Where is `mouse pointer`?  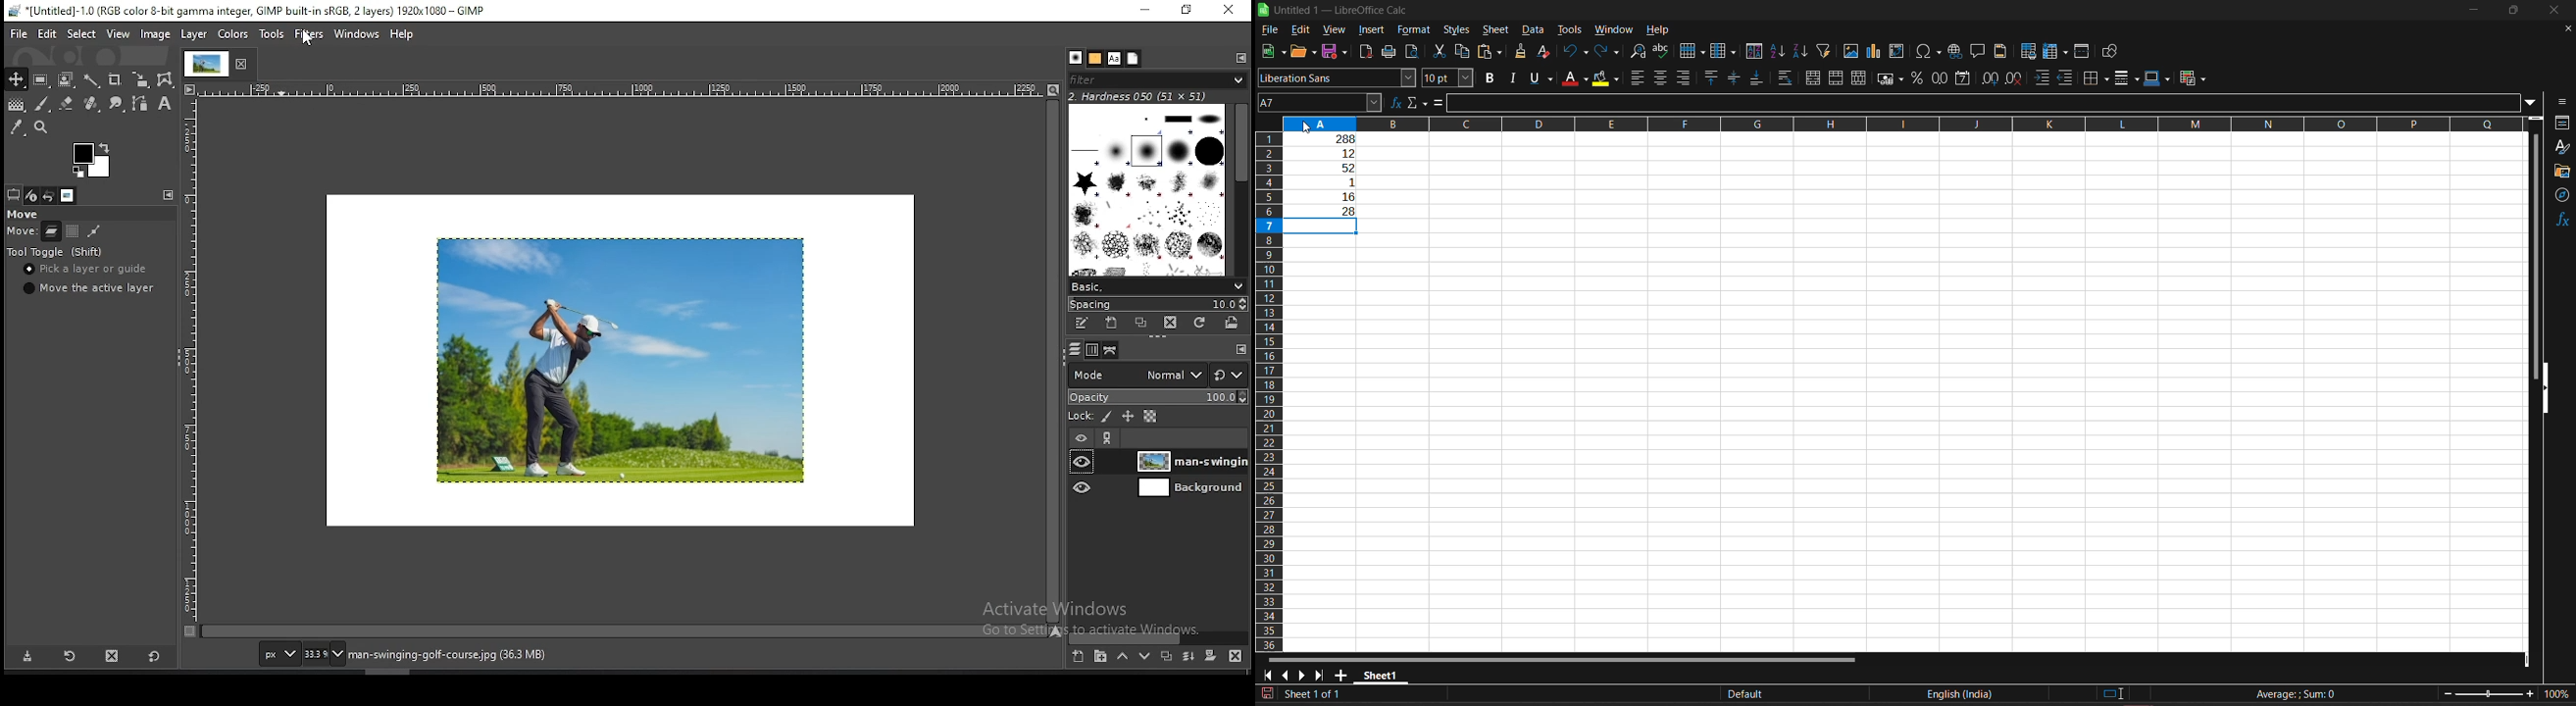
mouse pointer is located at coordinates (313, 38).